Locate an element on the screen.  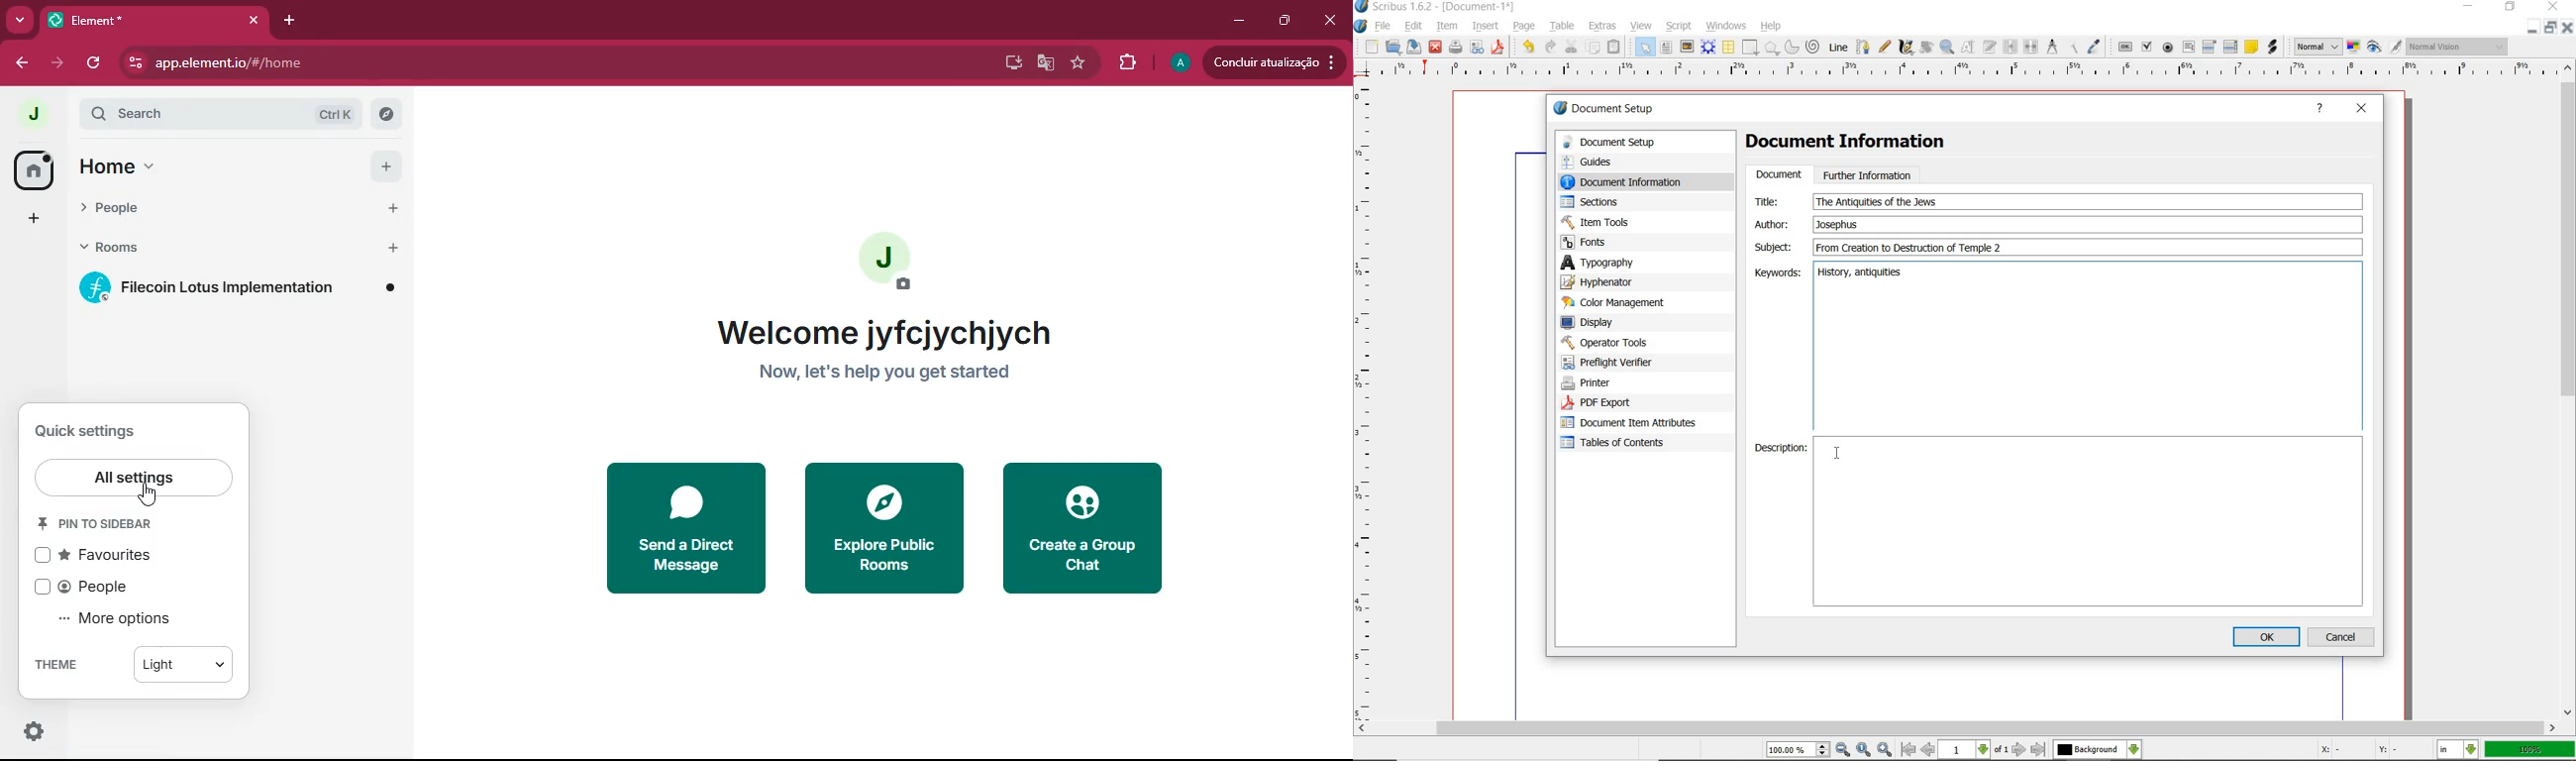
render frame is located at coordinates (1708, 47).